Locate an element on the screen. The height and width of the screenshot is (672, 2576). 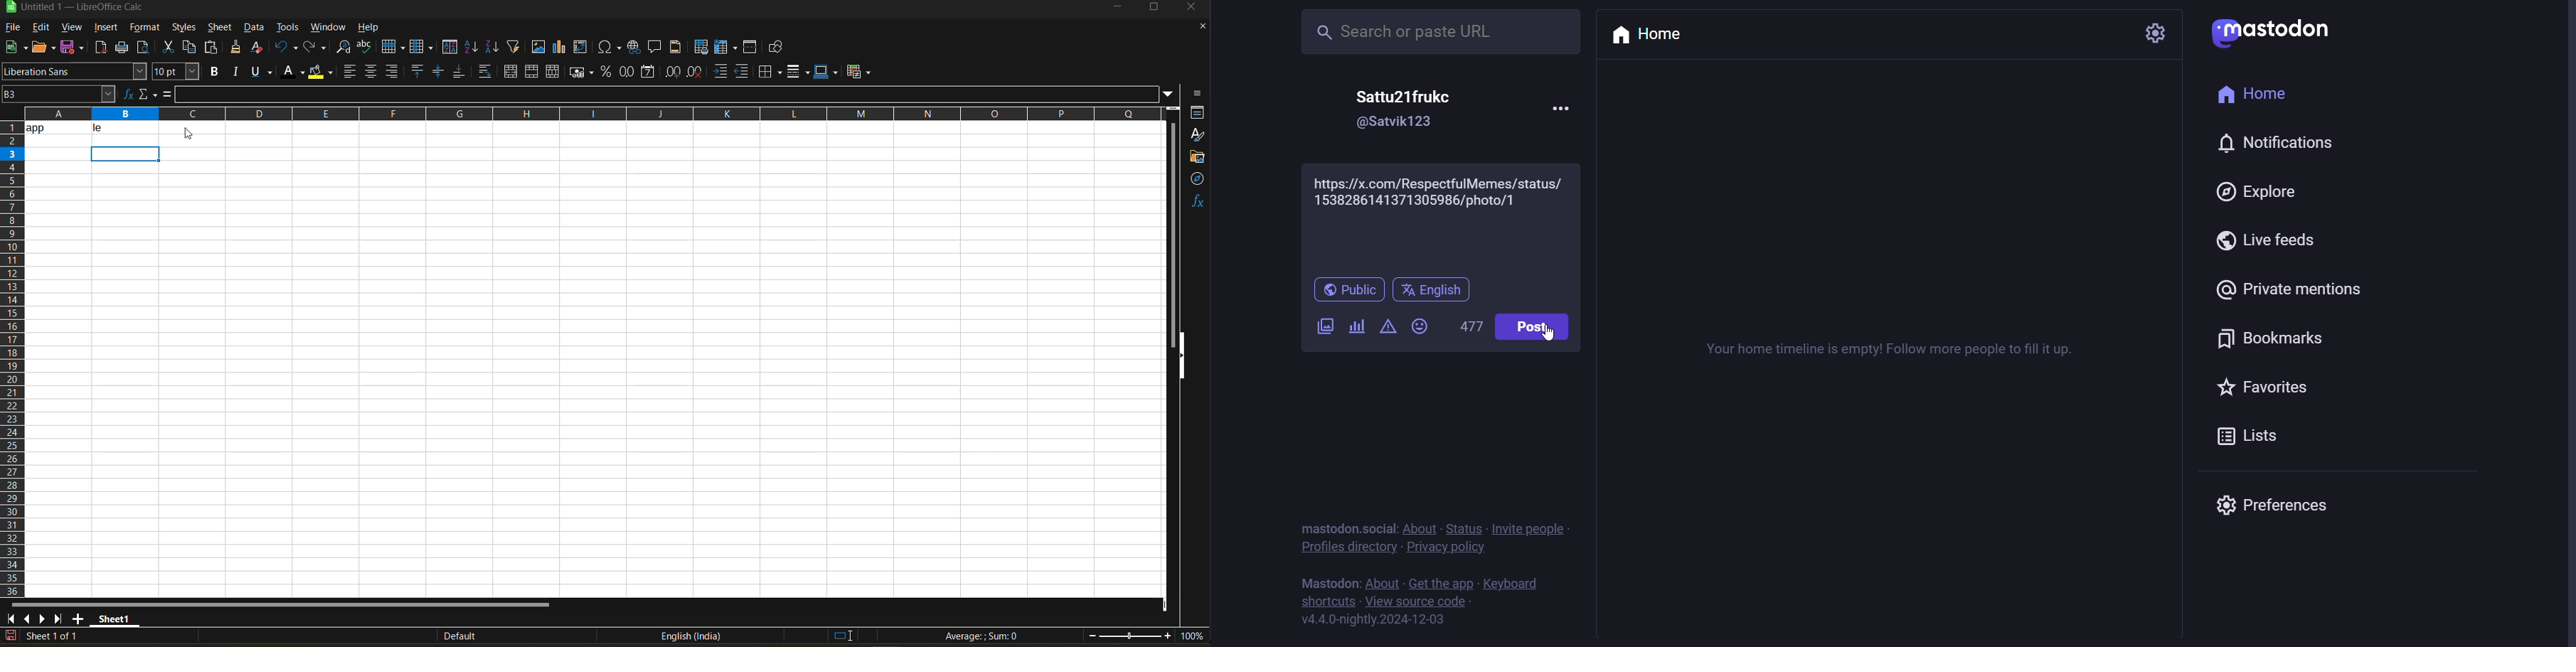
@Satvik123 is located at coordinates (1403, 125).